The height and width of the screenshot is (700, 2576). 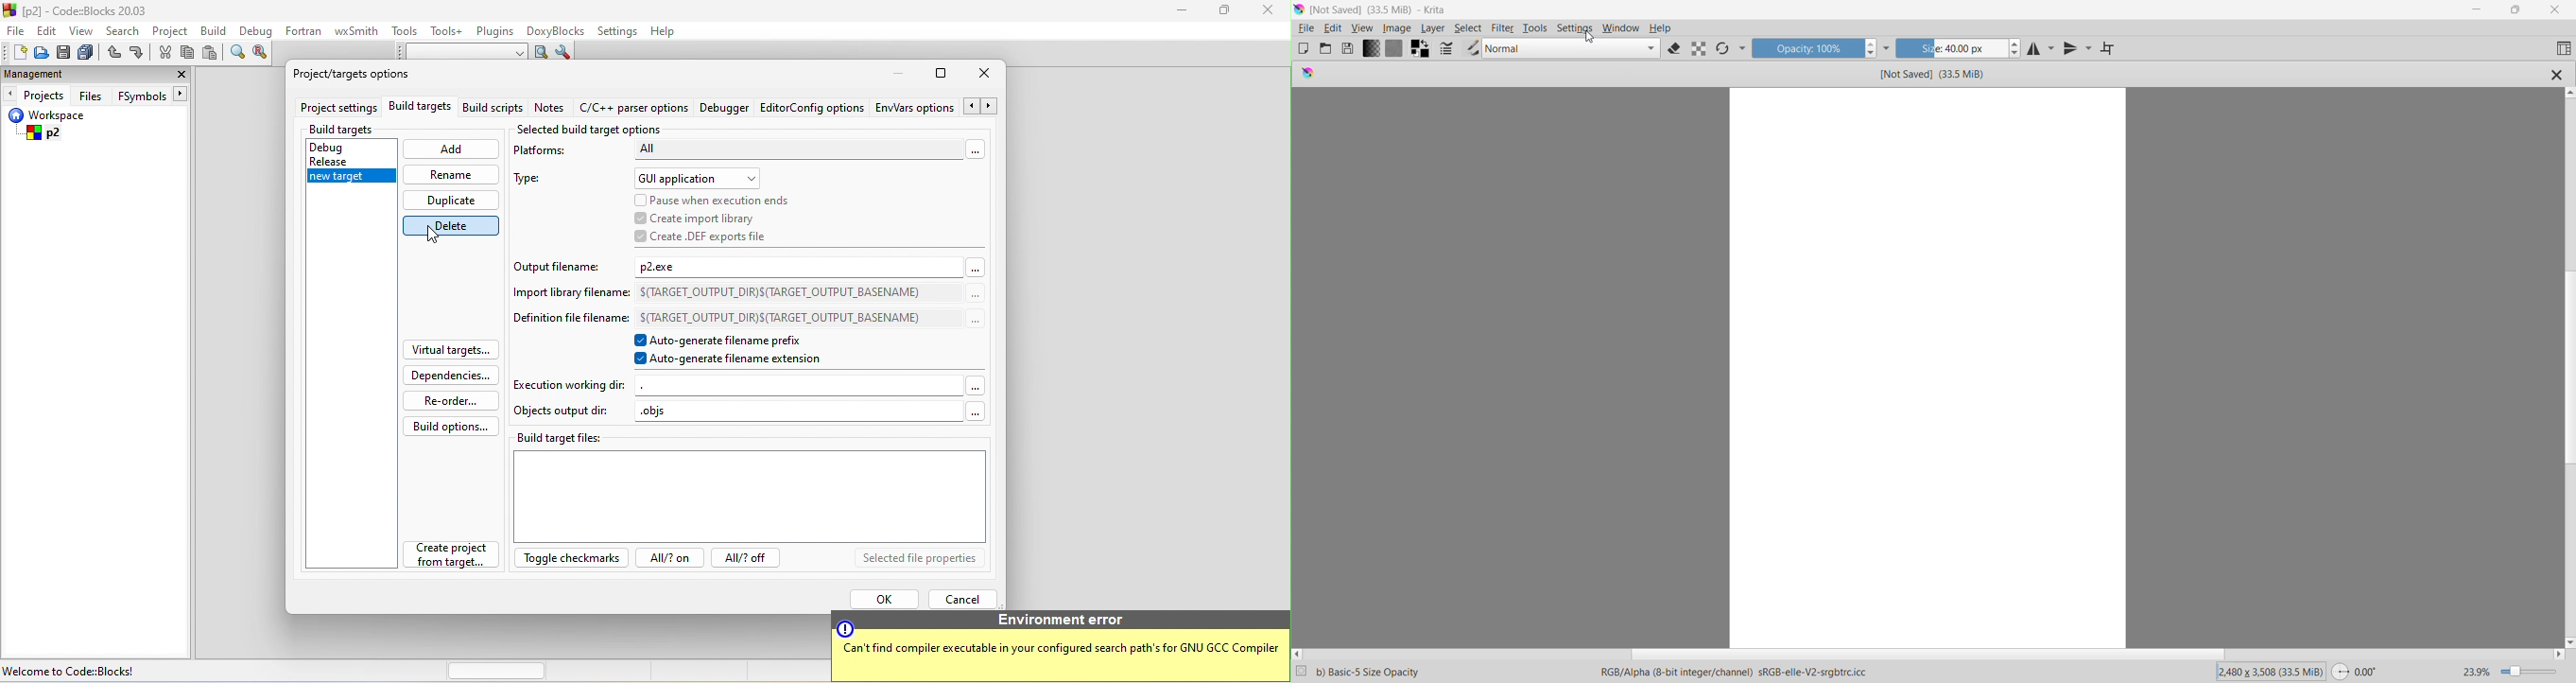 What do you see at coordinates (238, 55) in the screenshot?
I see `find` at bounding box center [238, 55].